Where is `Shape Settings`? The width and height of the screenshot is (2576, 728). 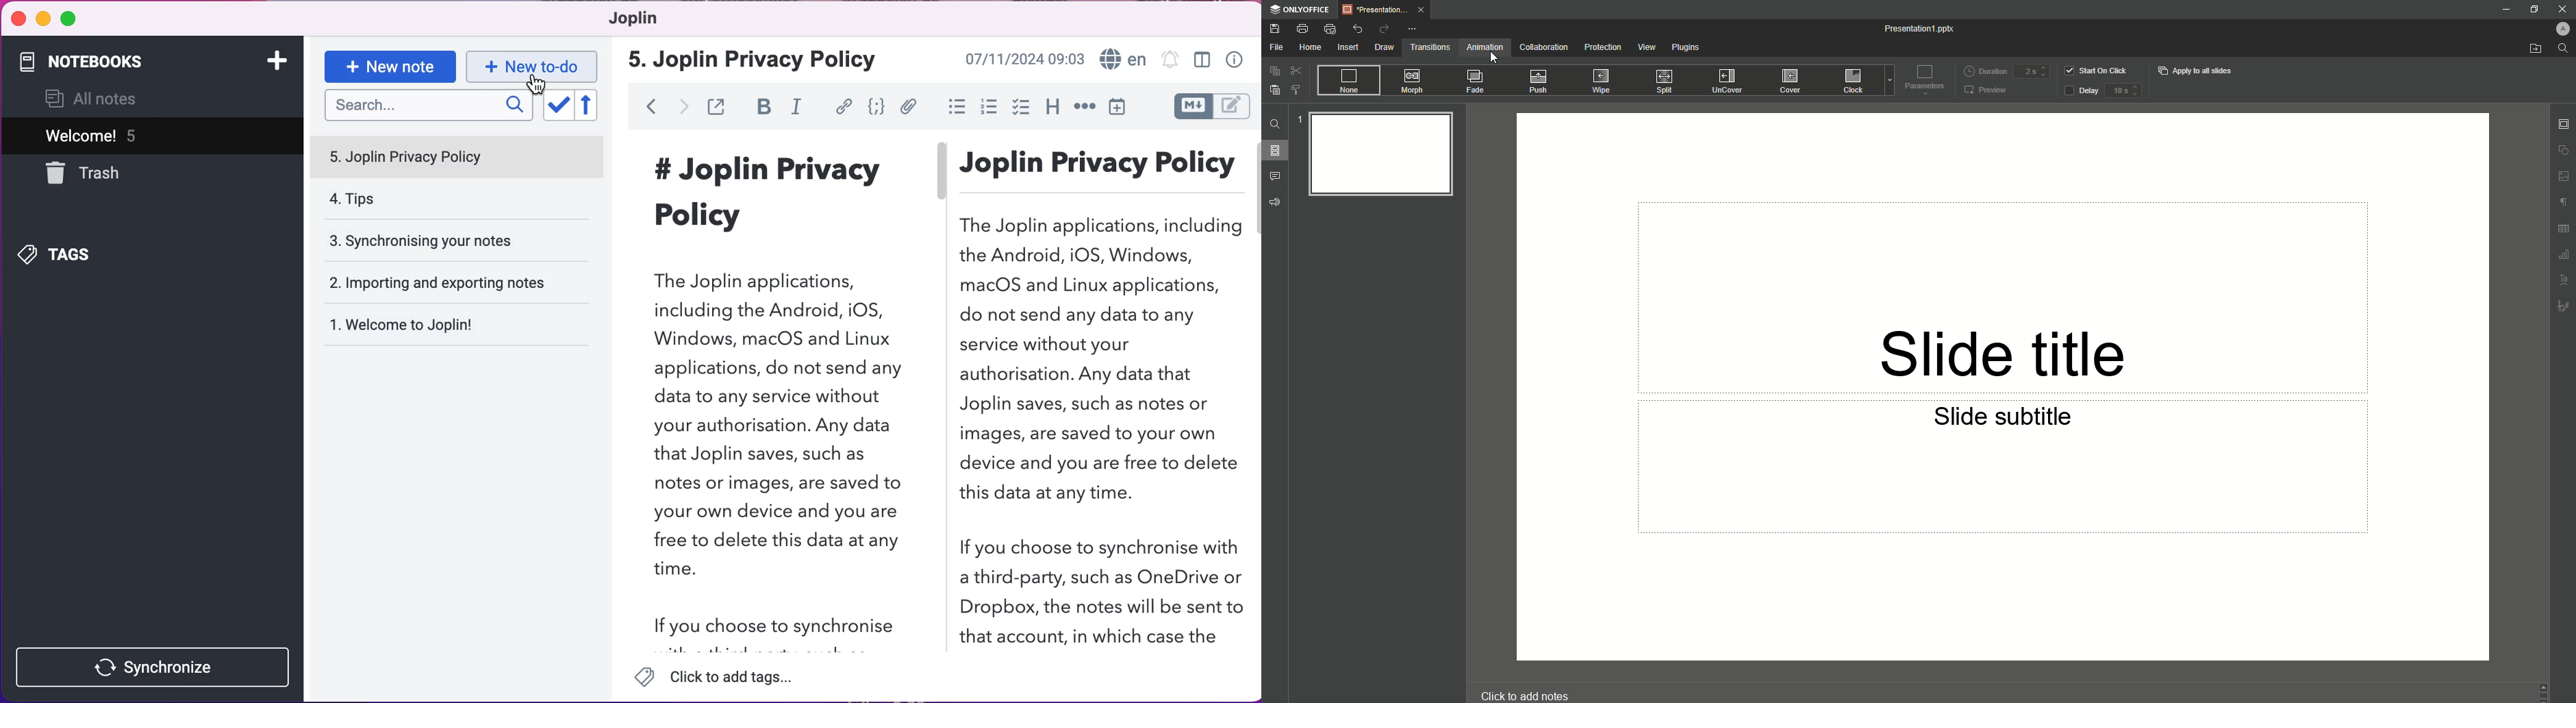 Shape Settings is located at coordinates (2561, 149).